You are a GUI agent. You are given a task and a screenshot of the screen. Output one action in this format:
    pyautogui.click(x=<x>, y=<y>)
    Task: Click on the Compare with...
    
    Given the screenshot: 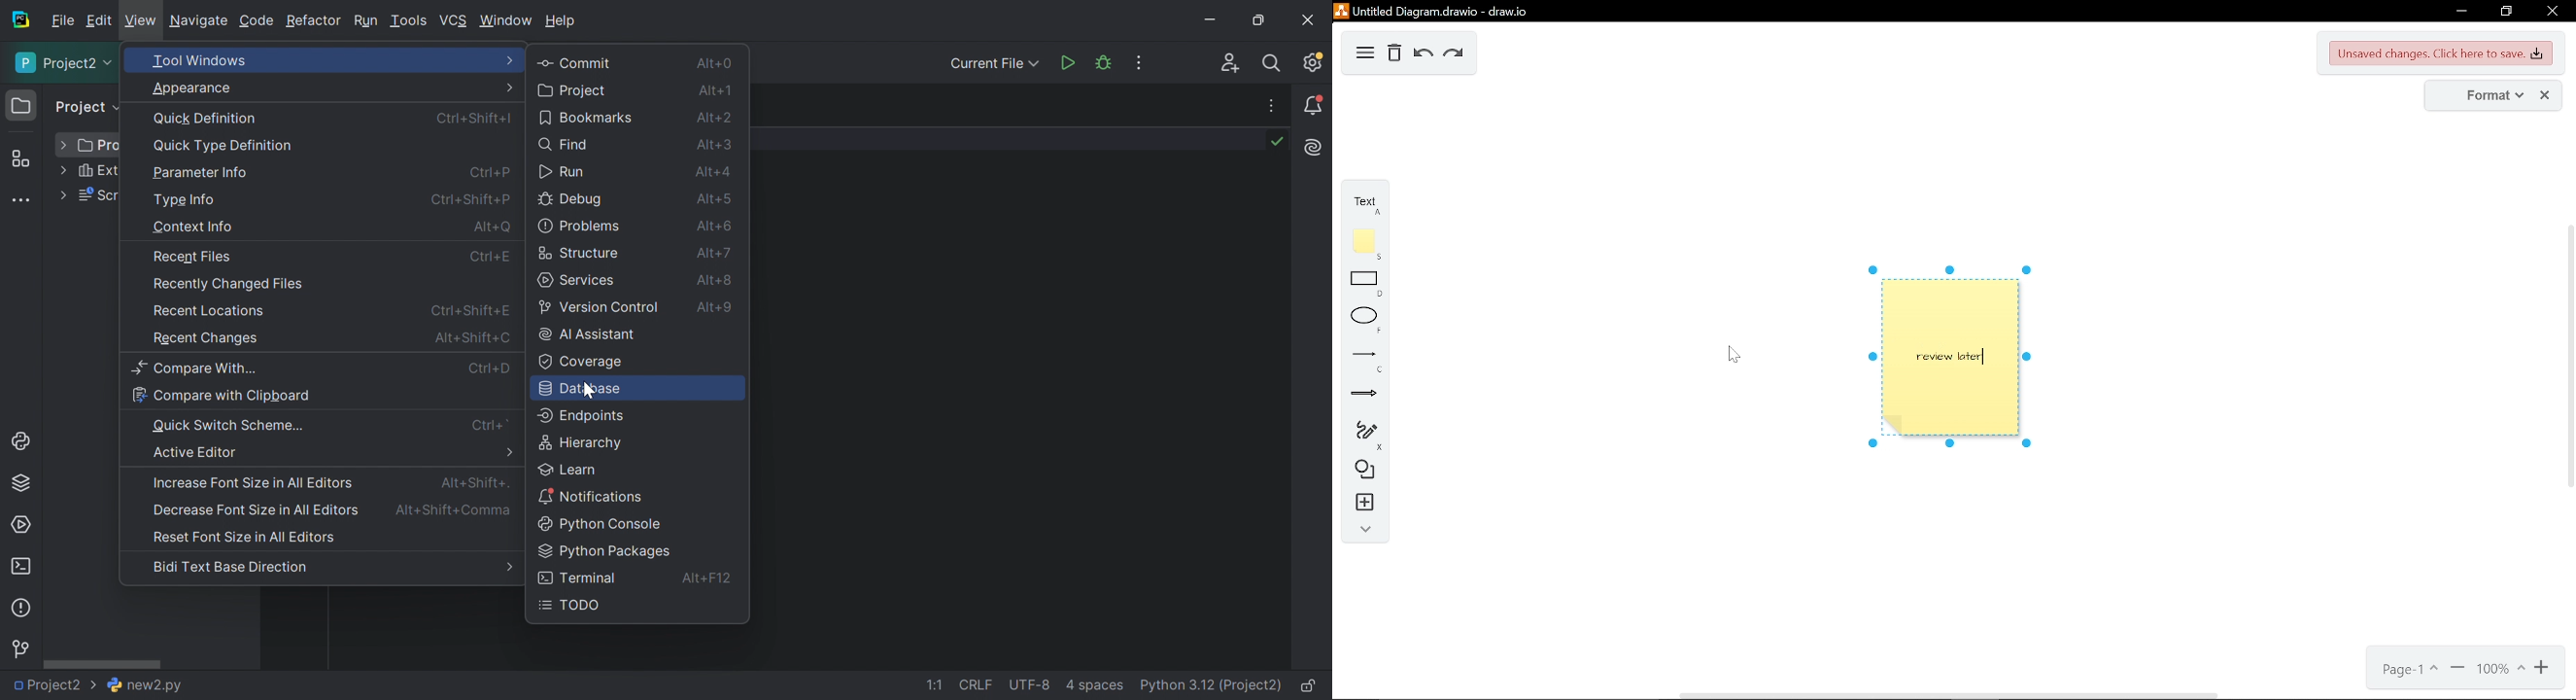 What is the action you would take?
    pyautogui.click(x=196, y=369)
    